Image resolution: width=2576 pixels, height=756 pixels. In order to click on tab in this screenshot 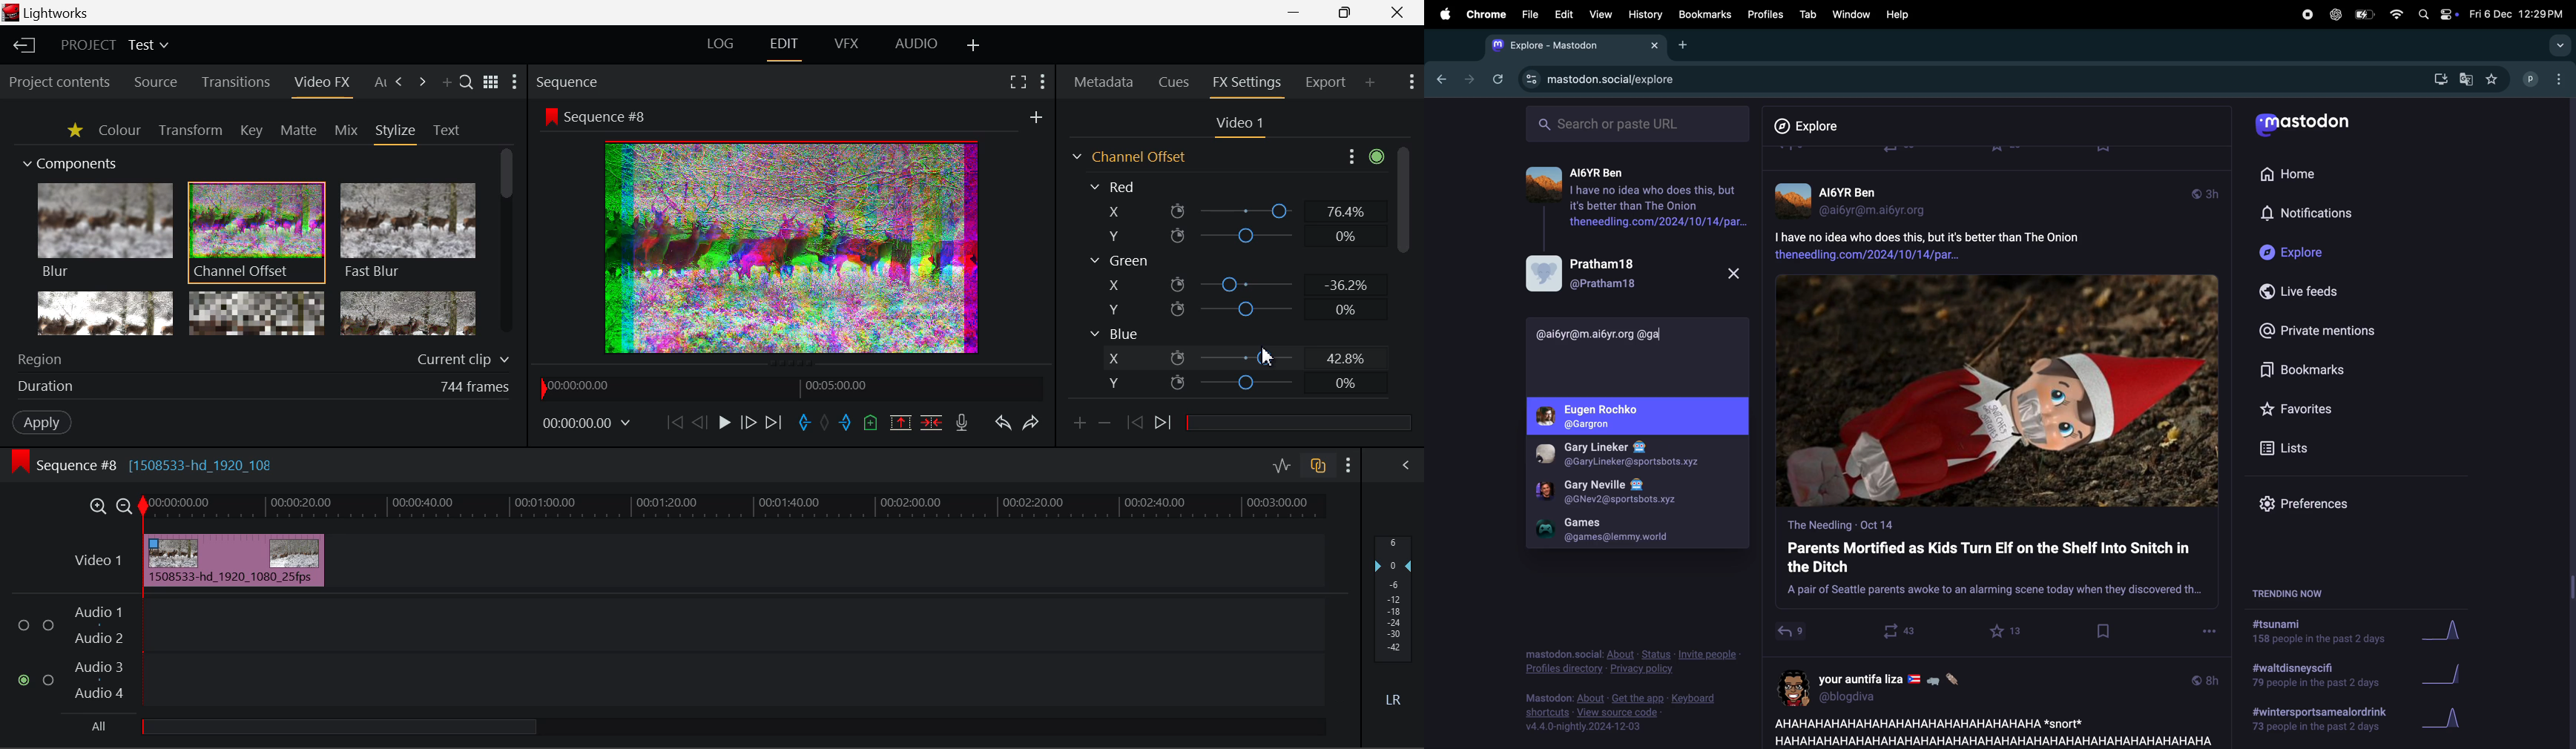, I will do `click(1807, 14)`.